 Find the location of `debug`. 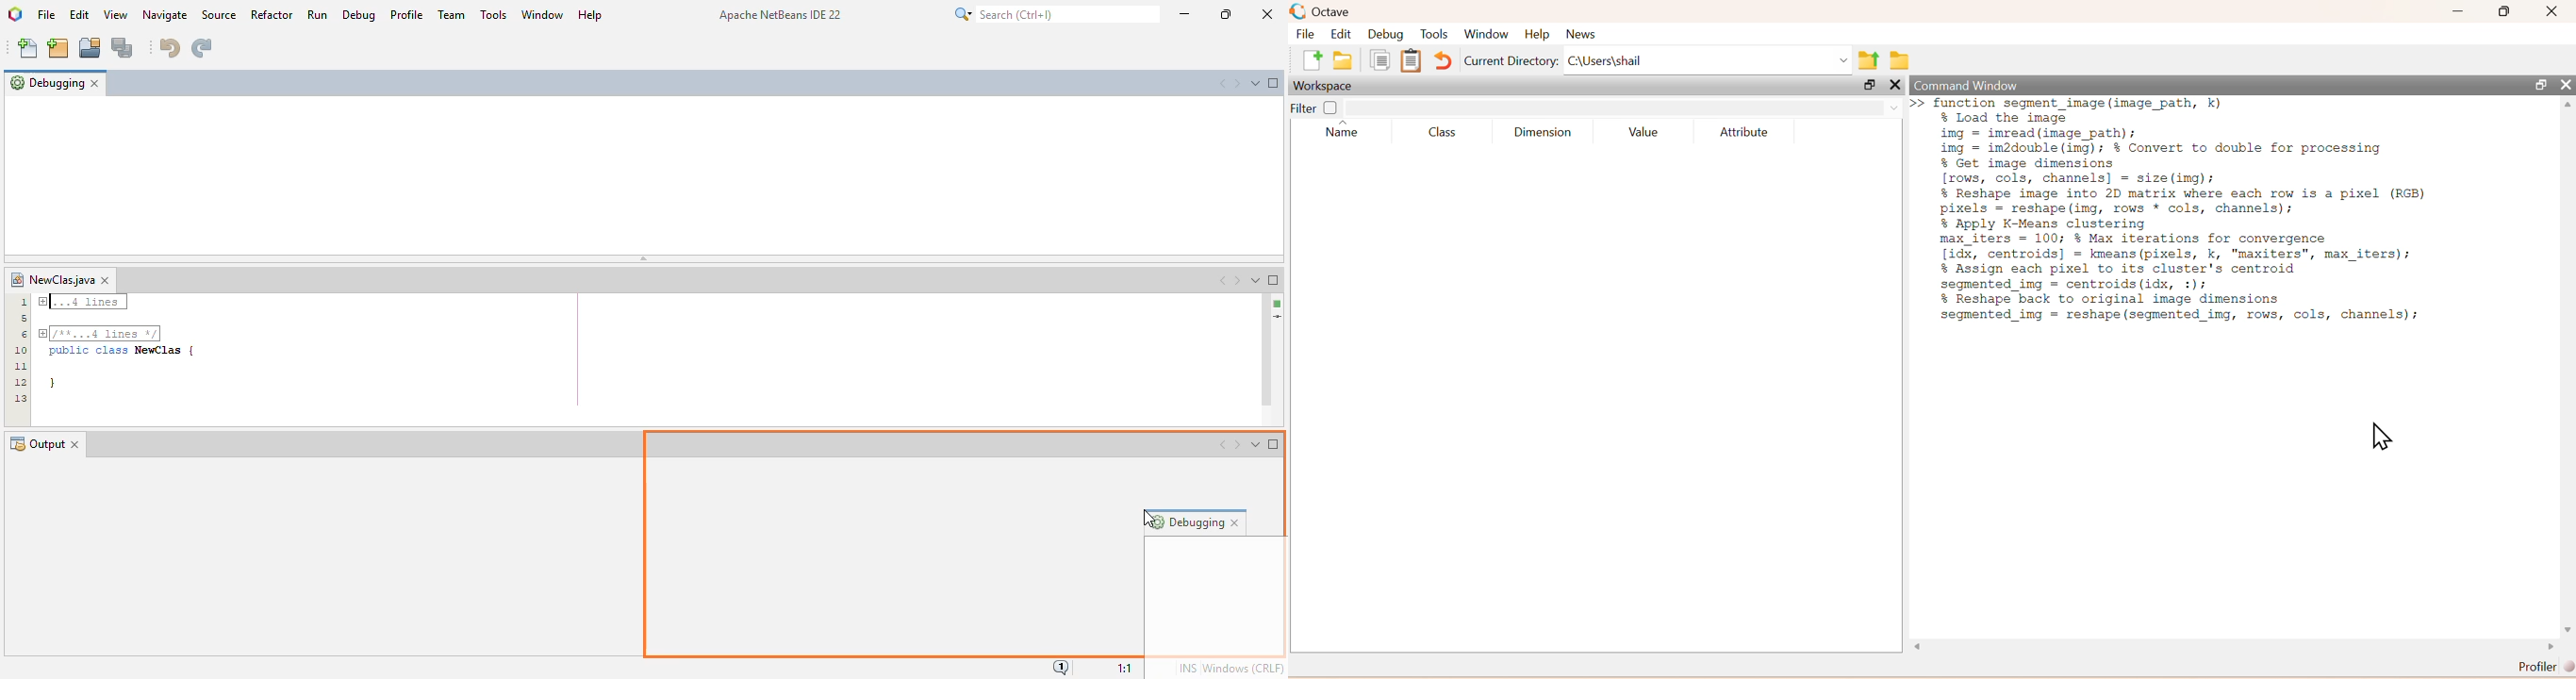

debug is located at coordinates (359, 14).